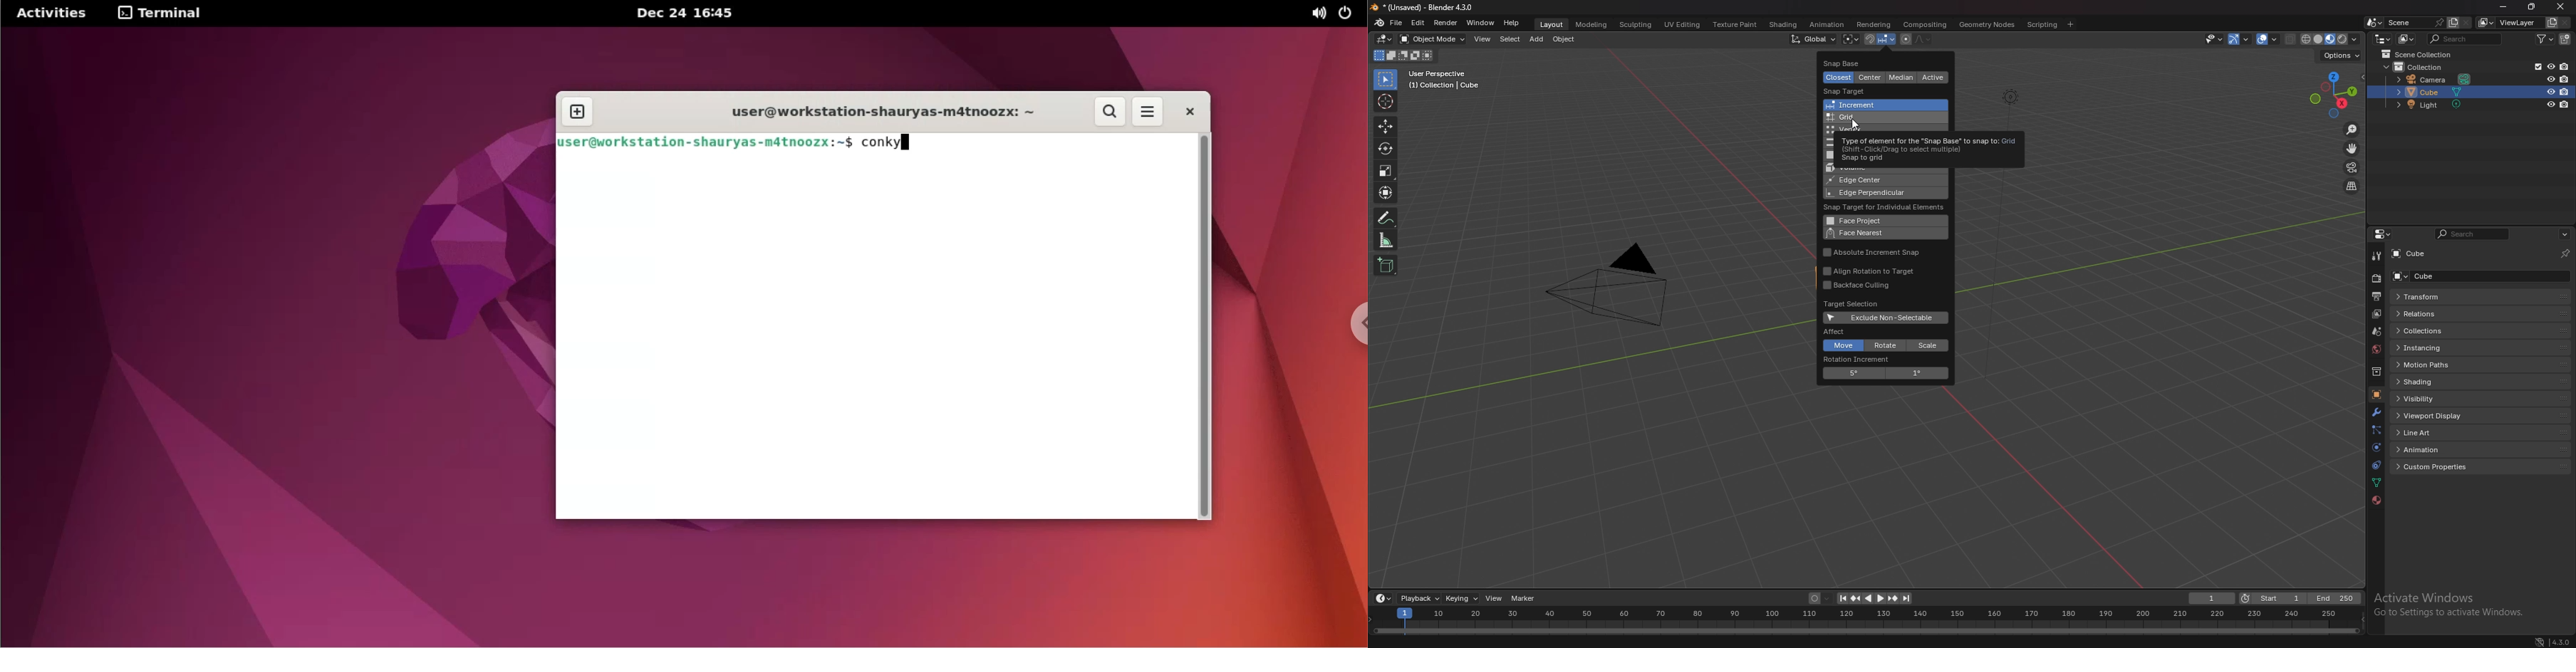  Describe the element at coordinates (1384, 101) in the screenshot. I see `cursor` at that location.